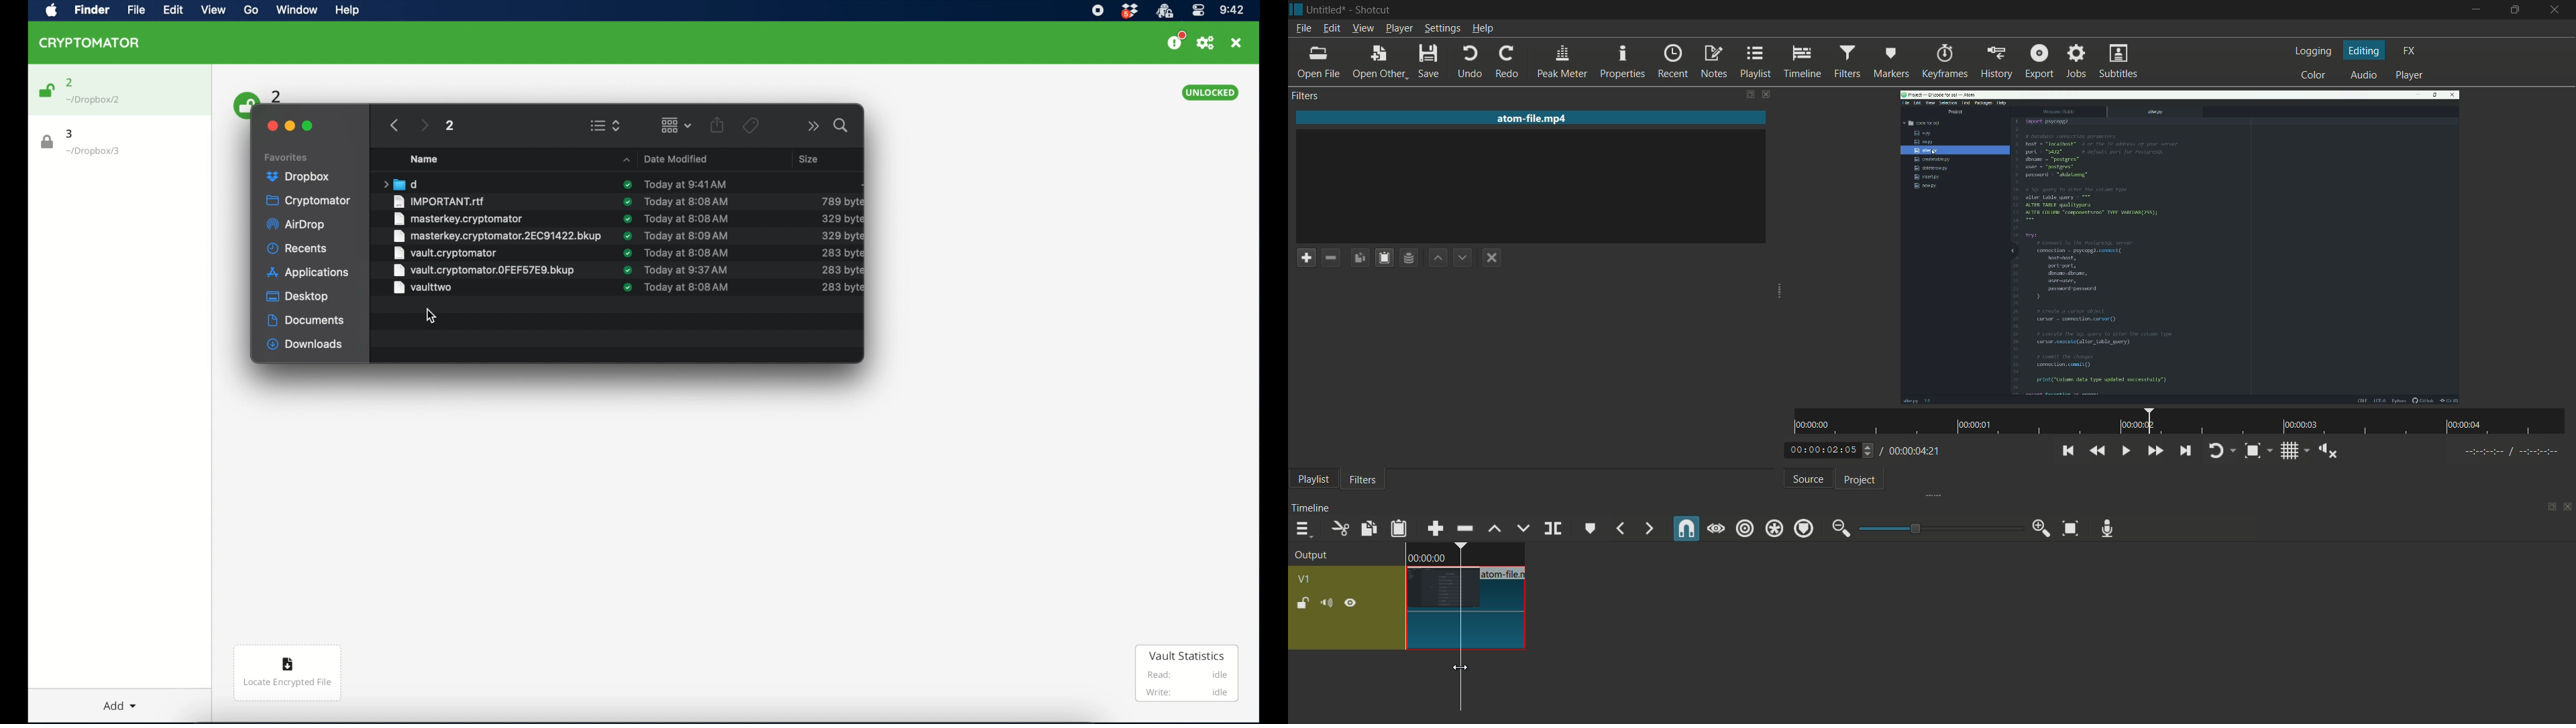 The height and width of the screenshot is (728, 2576). What do you see at coordinates (2551, 506) in the screenshot?
I see `change layout` at bounding box center [2551, 506].